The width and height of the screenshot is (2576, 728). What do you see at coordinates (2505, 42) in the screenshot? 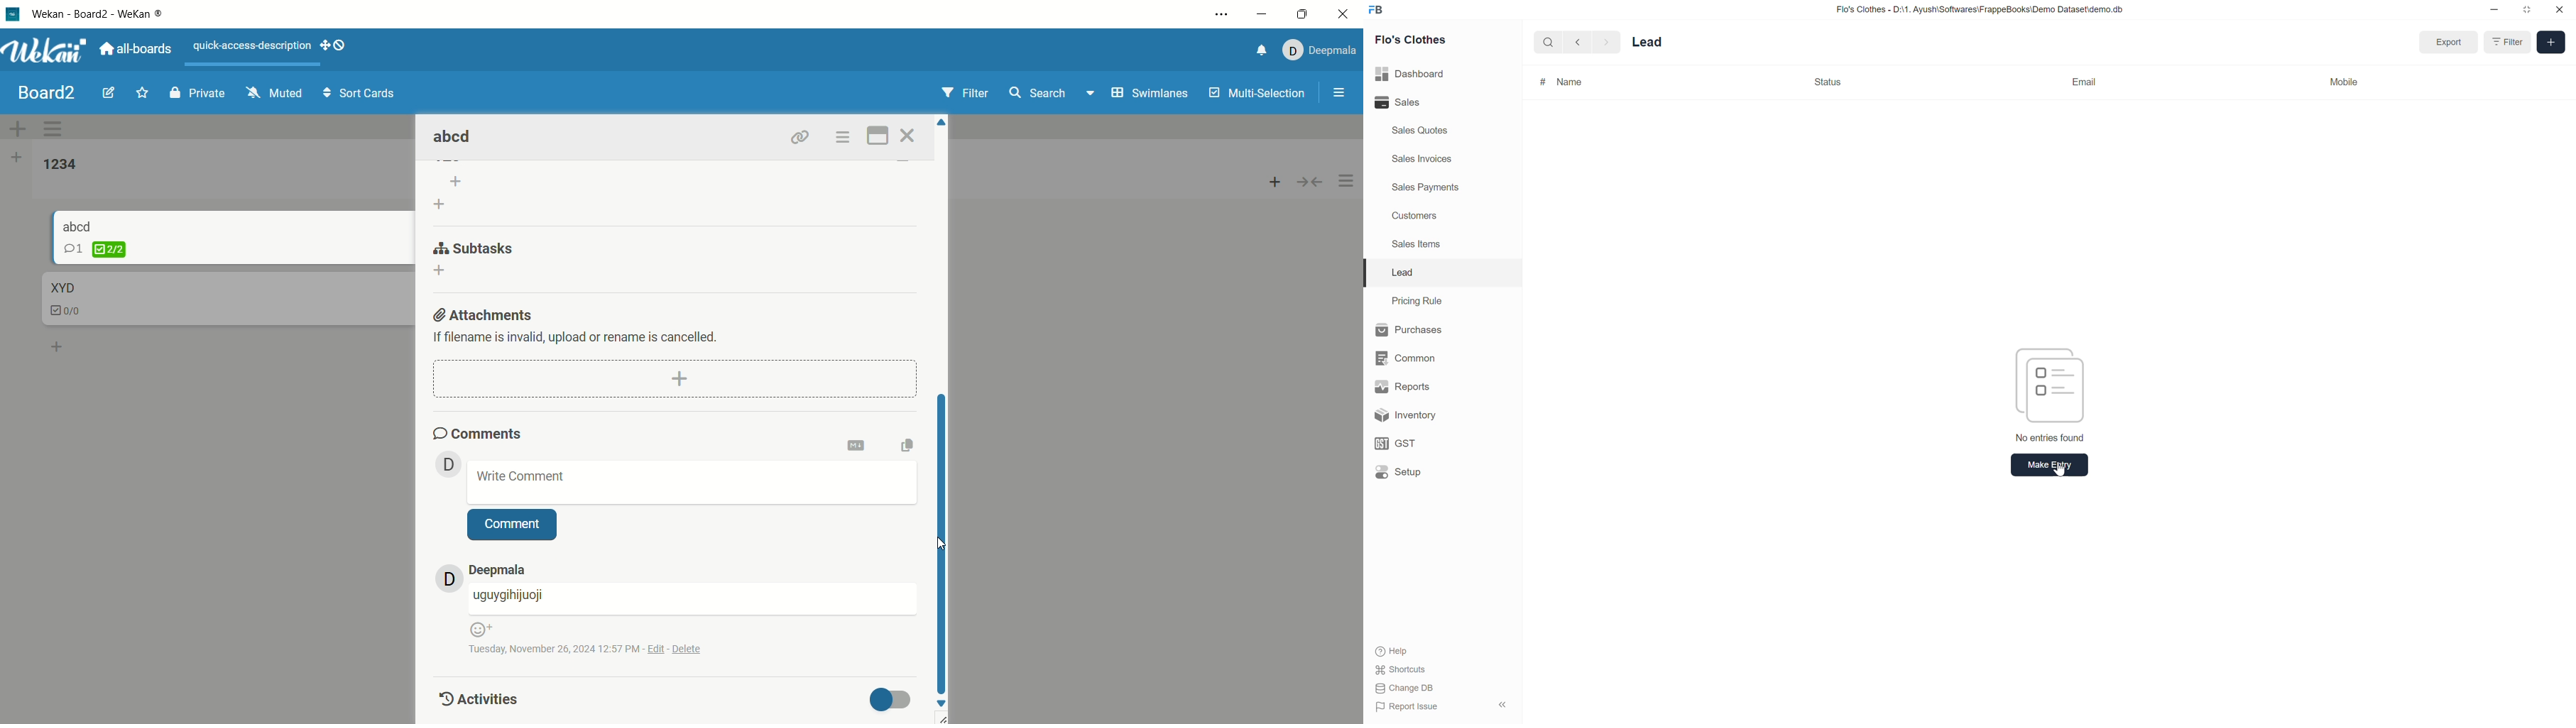
I see `Filter` at bounding box center [2505, 42].